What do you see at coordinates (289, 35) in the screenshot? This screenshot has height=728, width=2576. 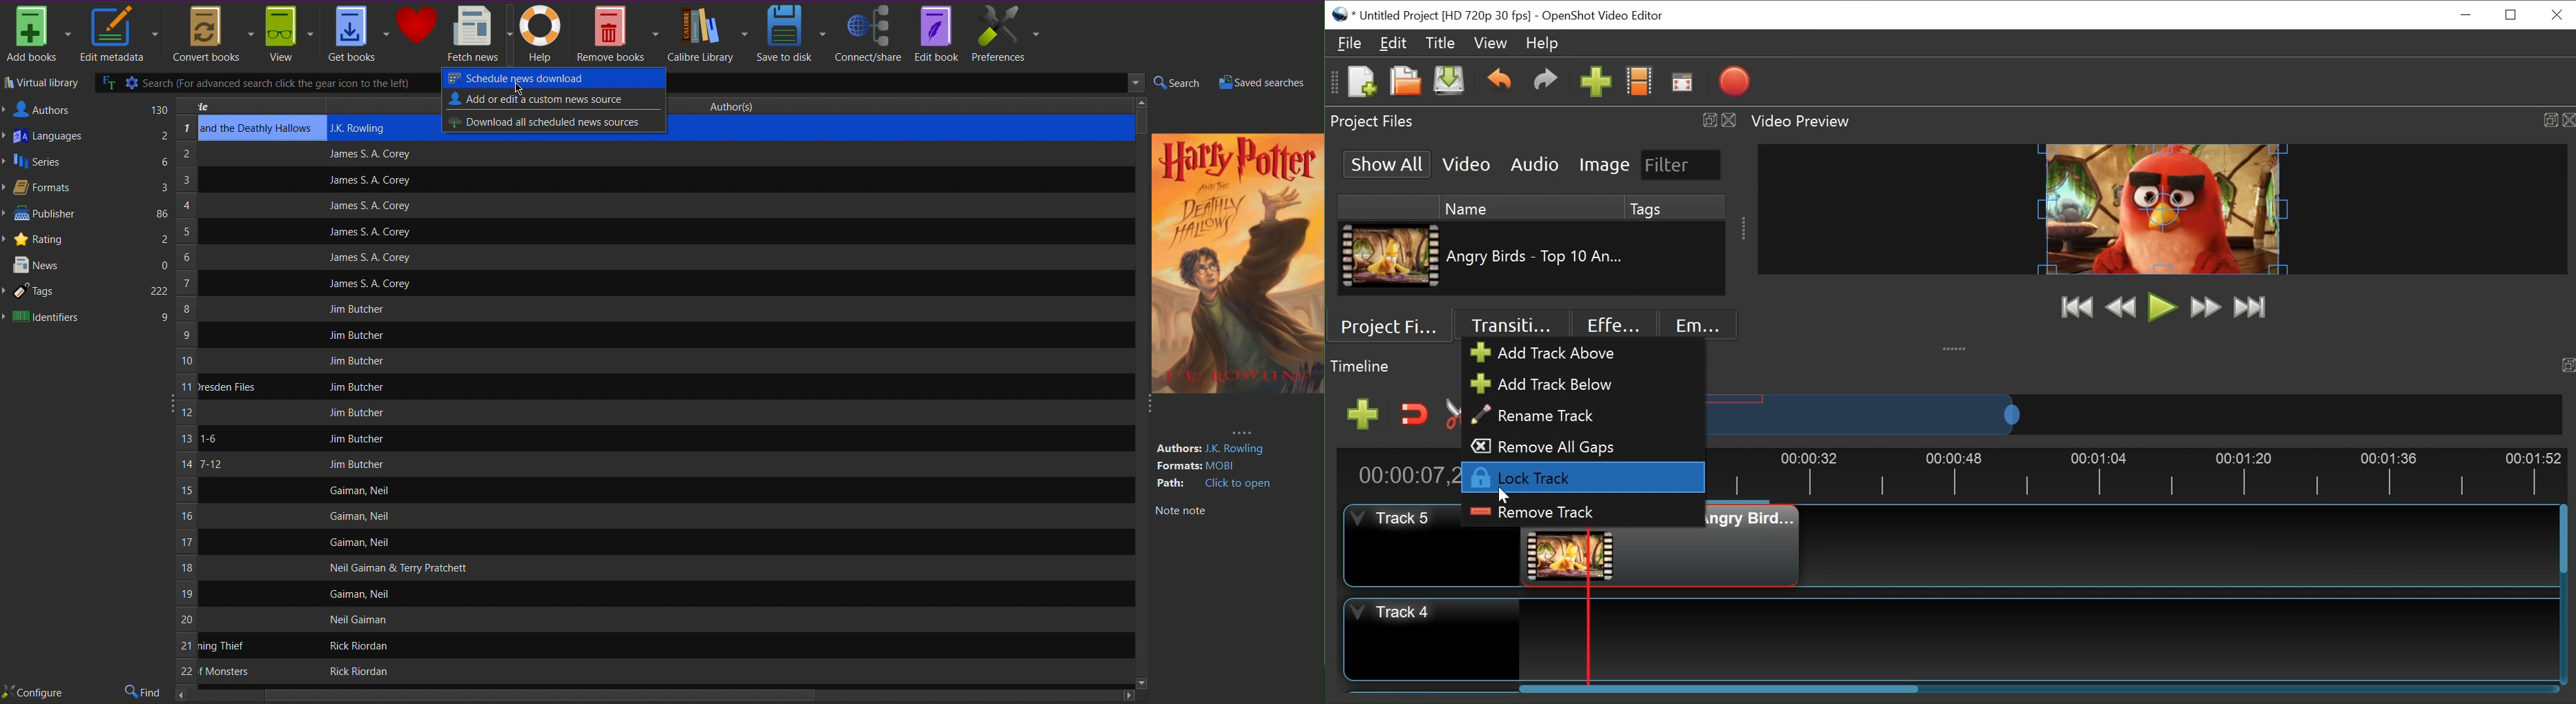 I see `View` at bounding box center [289, 35].